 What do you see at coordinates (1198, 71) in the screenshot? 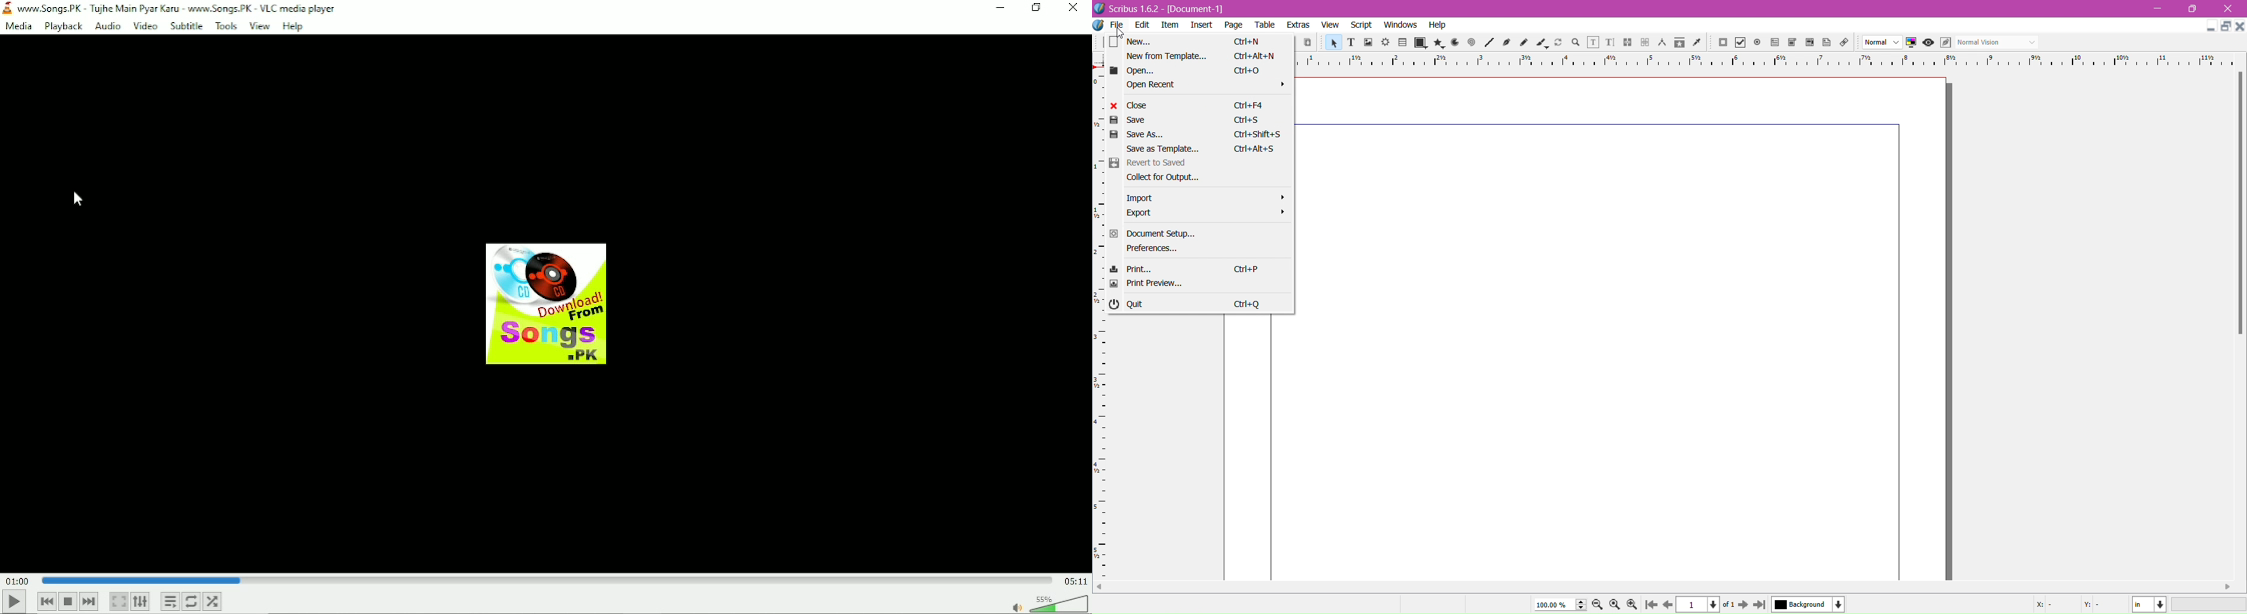
I see `Open` at bounding box center [1198, 71].